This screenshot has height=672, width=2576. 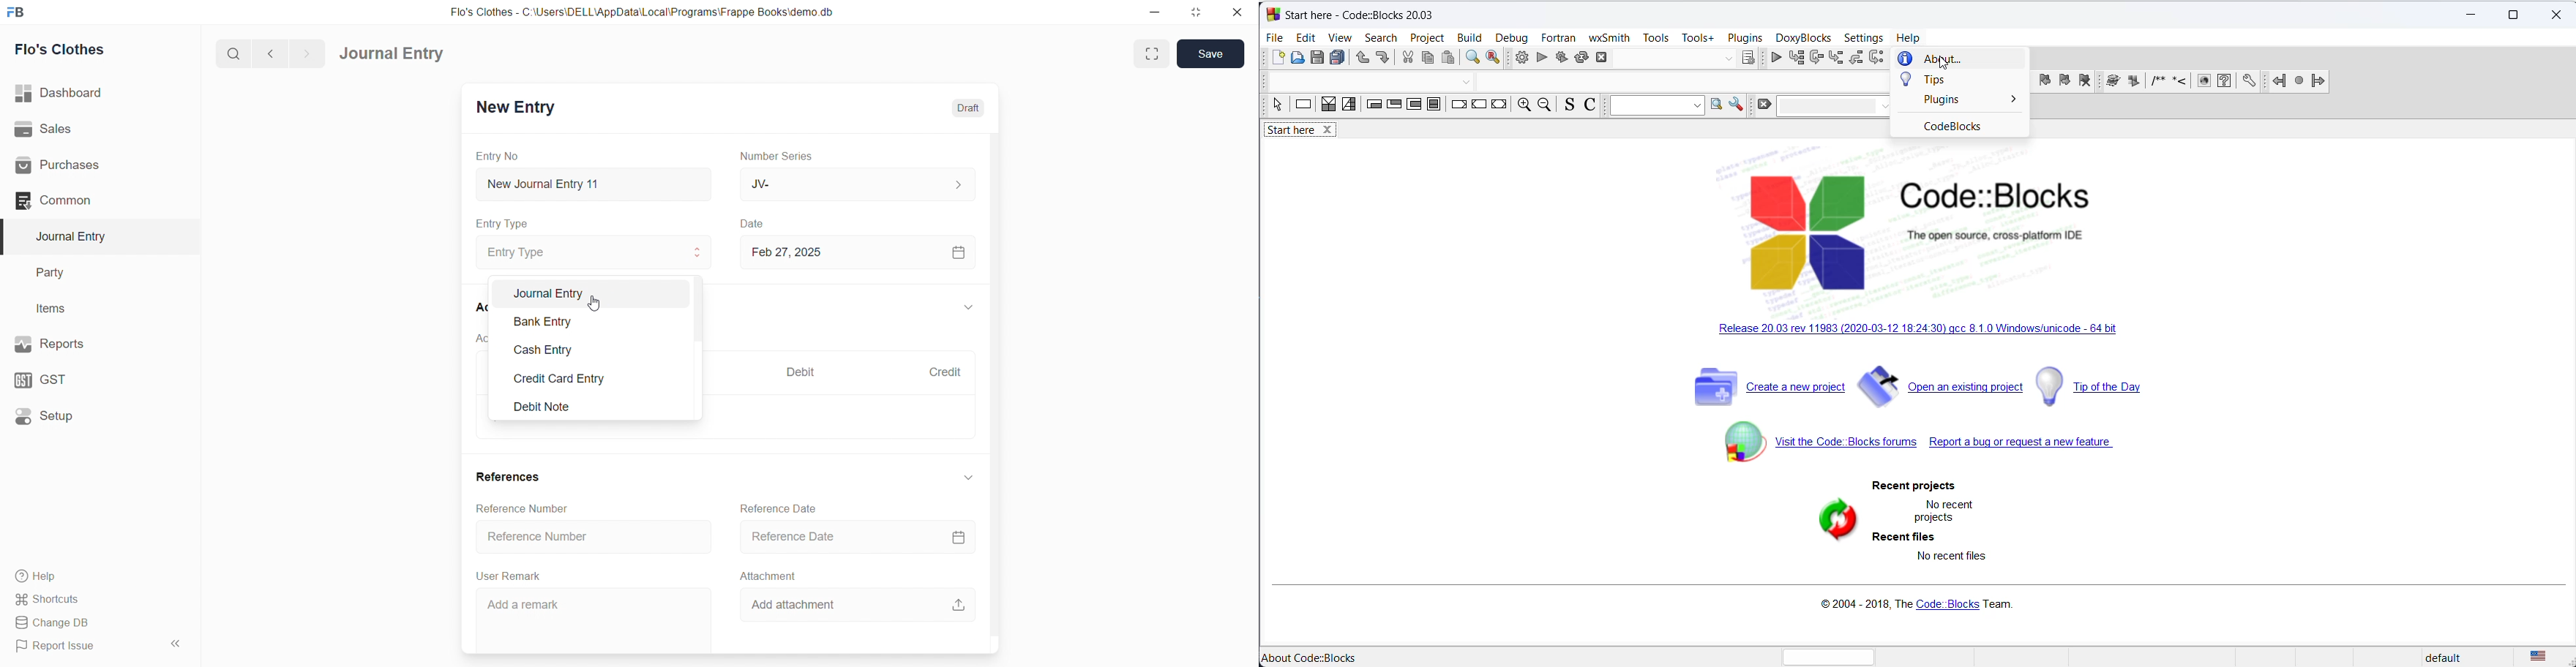 What do you see at coordinates (1415, 108) in the screenshot?
I see `counting loop` at bounding box center [1415, 108].